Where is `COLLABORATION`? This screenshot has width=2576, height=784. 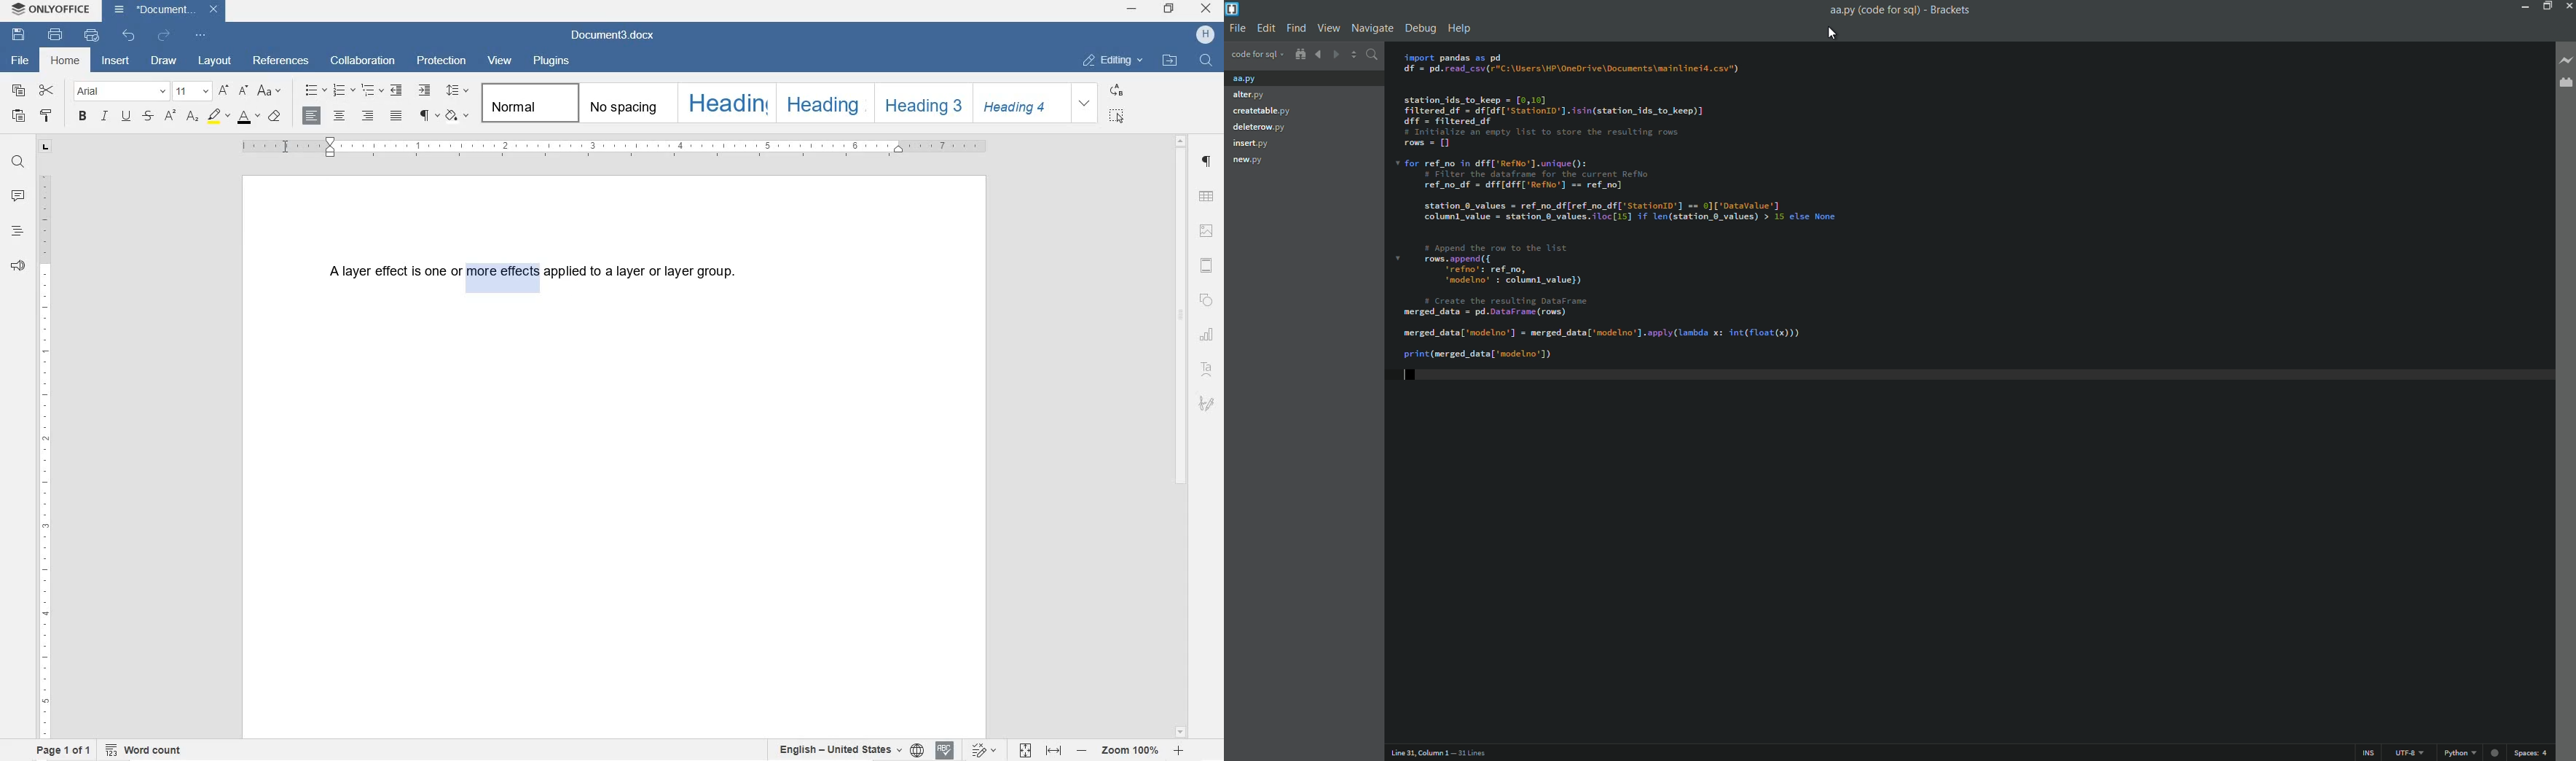
COLLABORATION is located at coordinates (363, 60).